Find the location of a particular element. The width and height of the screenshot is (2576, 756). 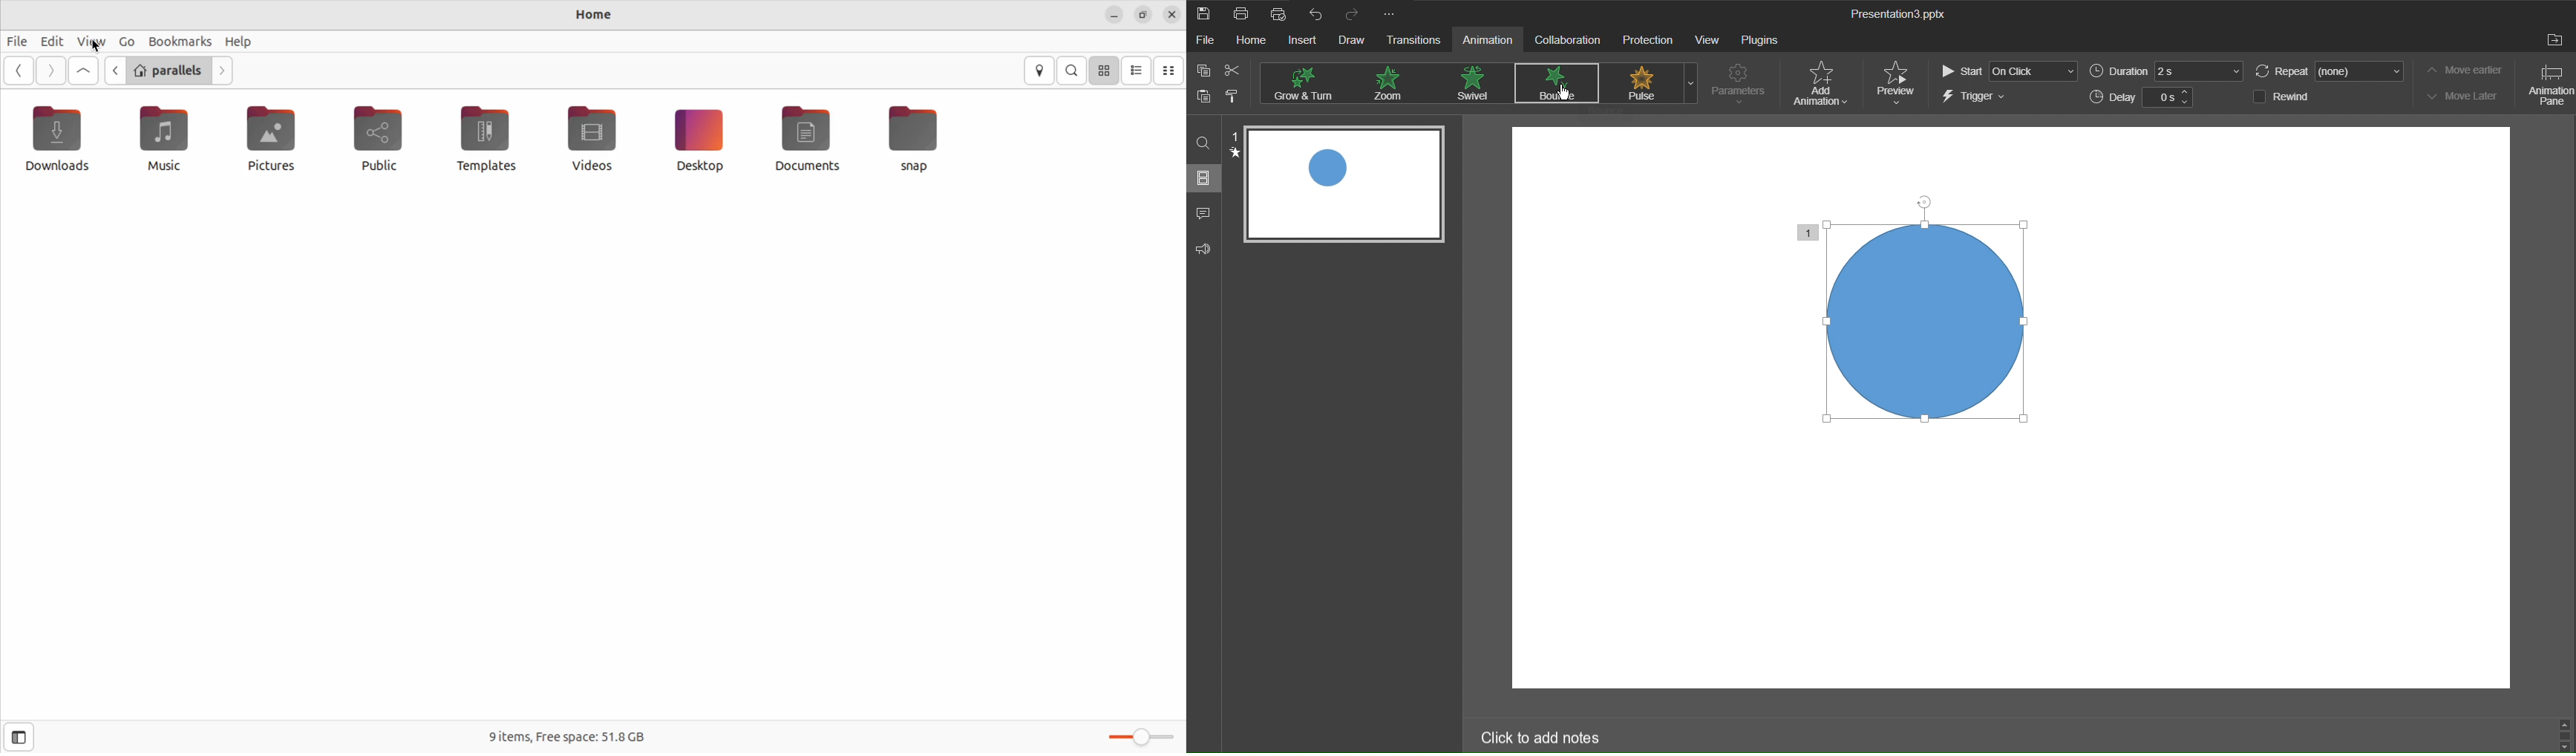

Animation is located at coordinates (1491, 41).